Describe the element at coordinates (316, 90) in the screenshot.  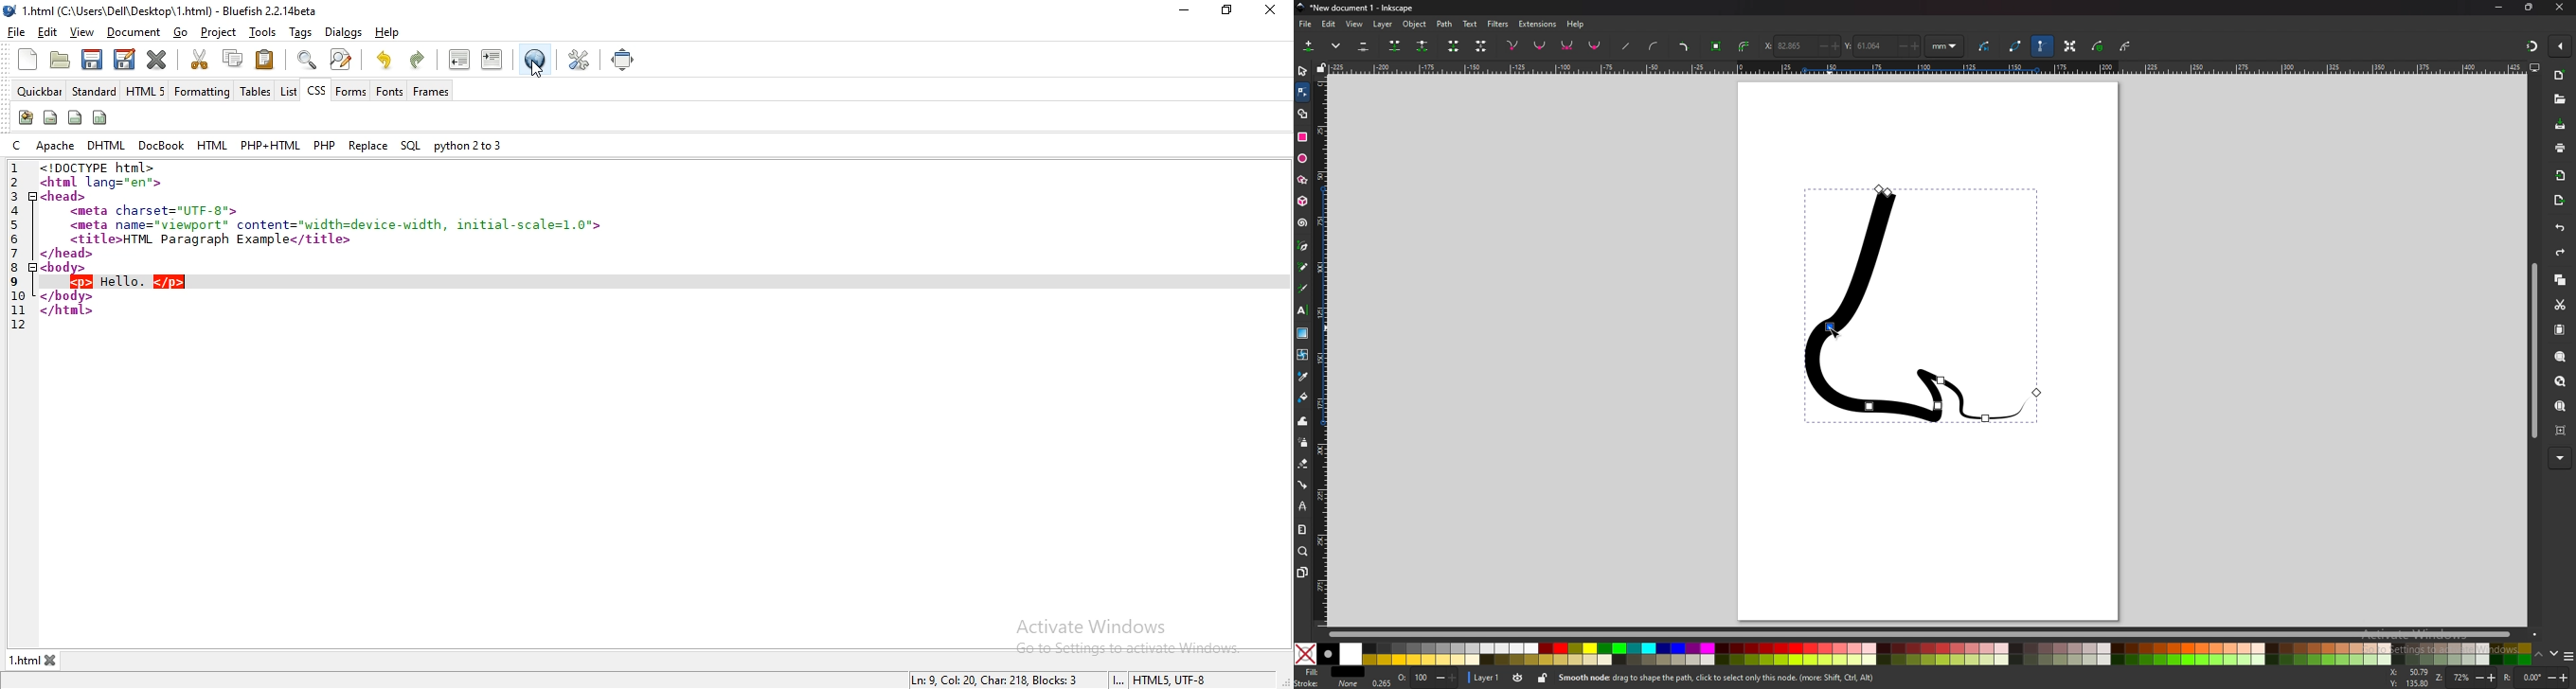
I see `css` at that location.